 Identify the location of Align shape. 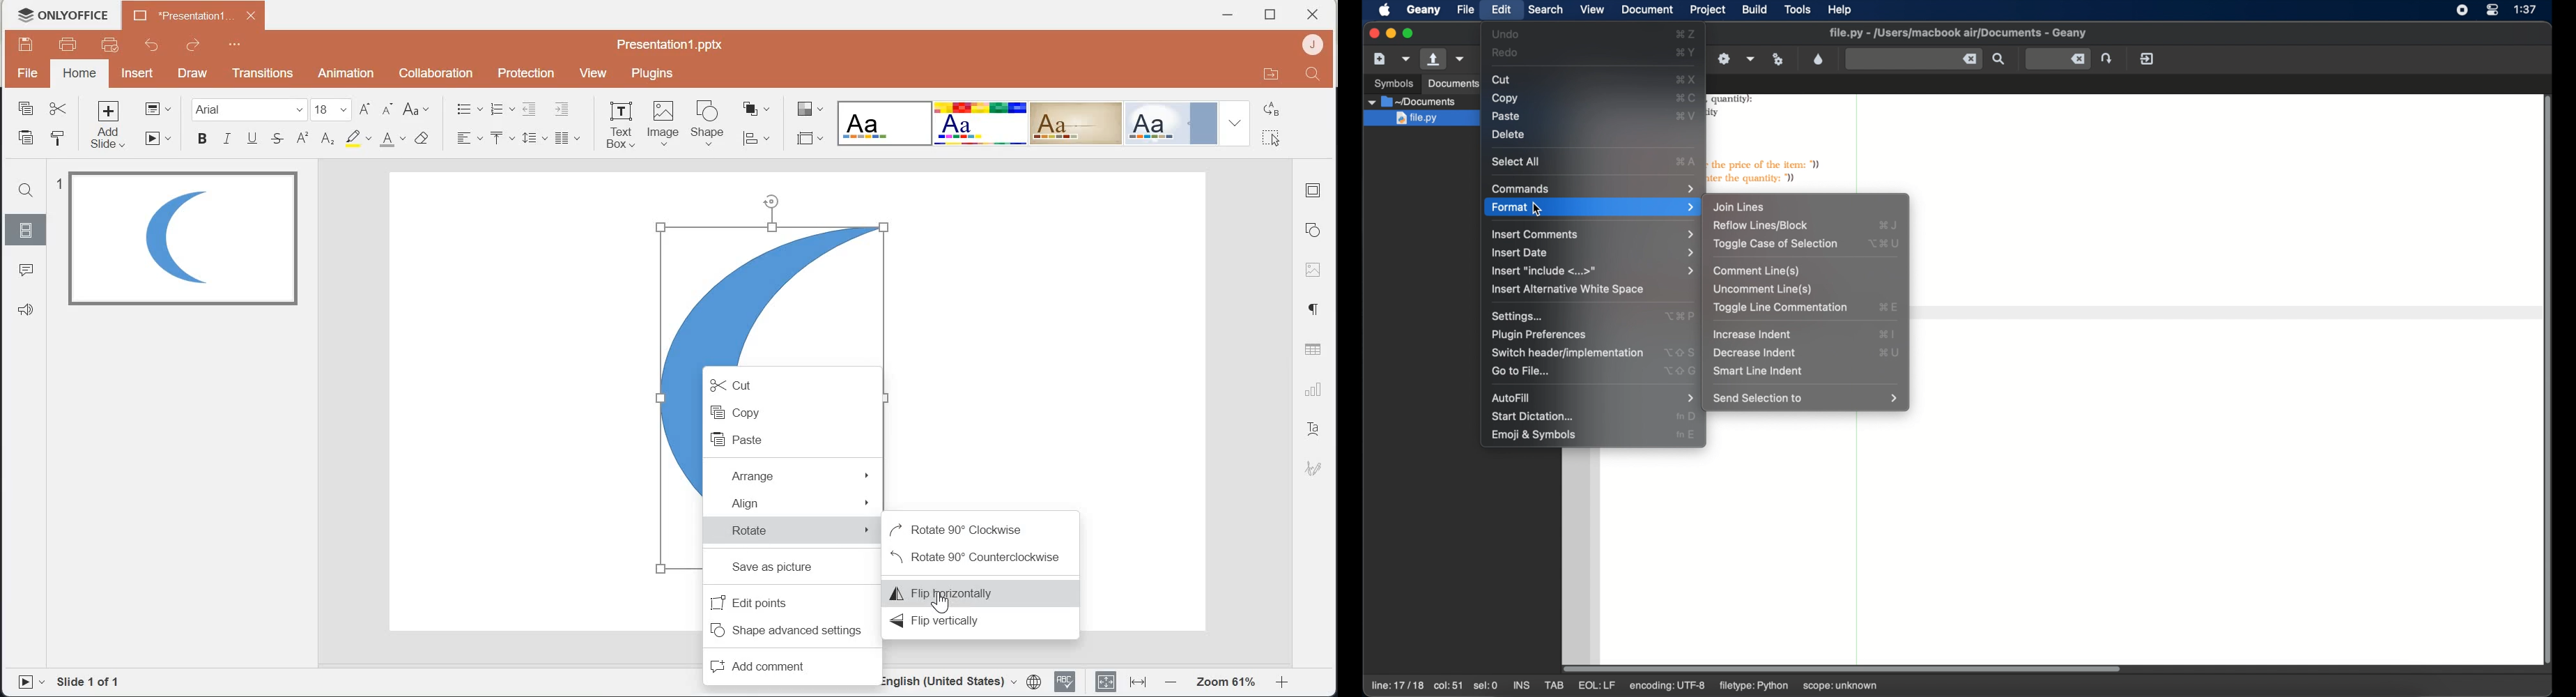
(761, 139).